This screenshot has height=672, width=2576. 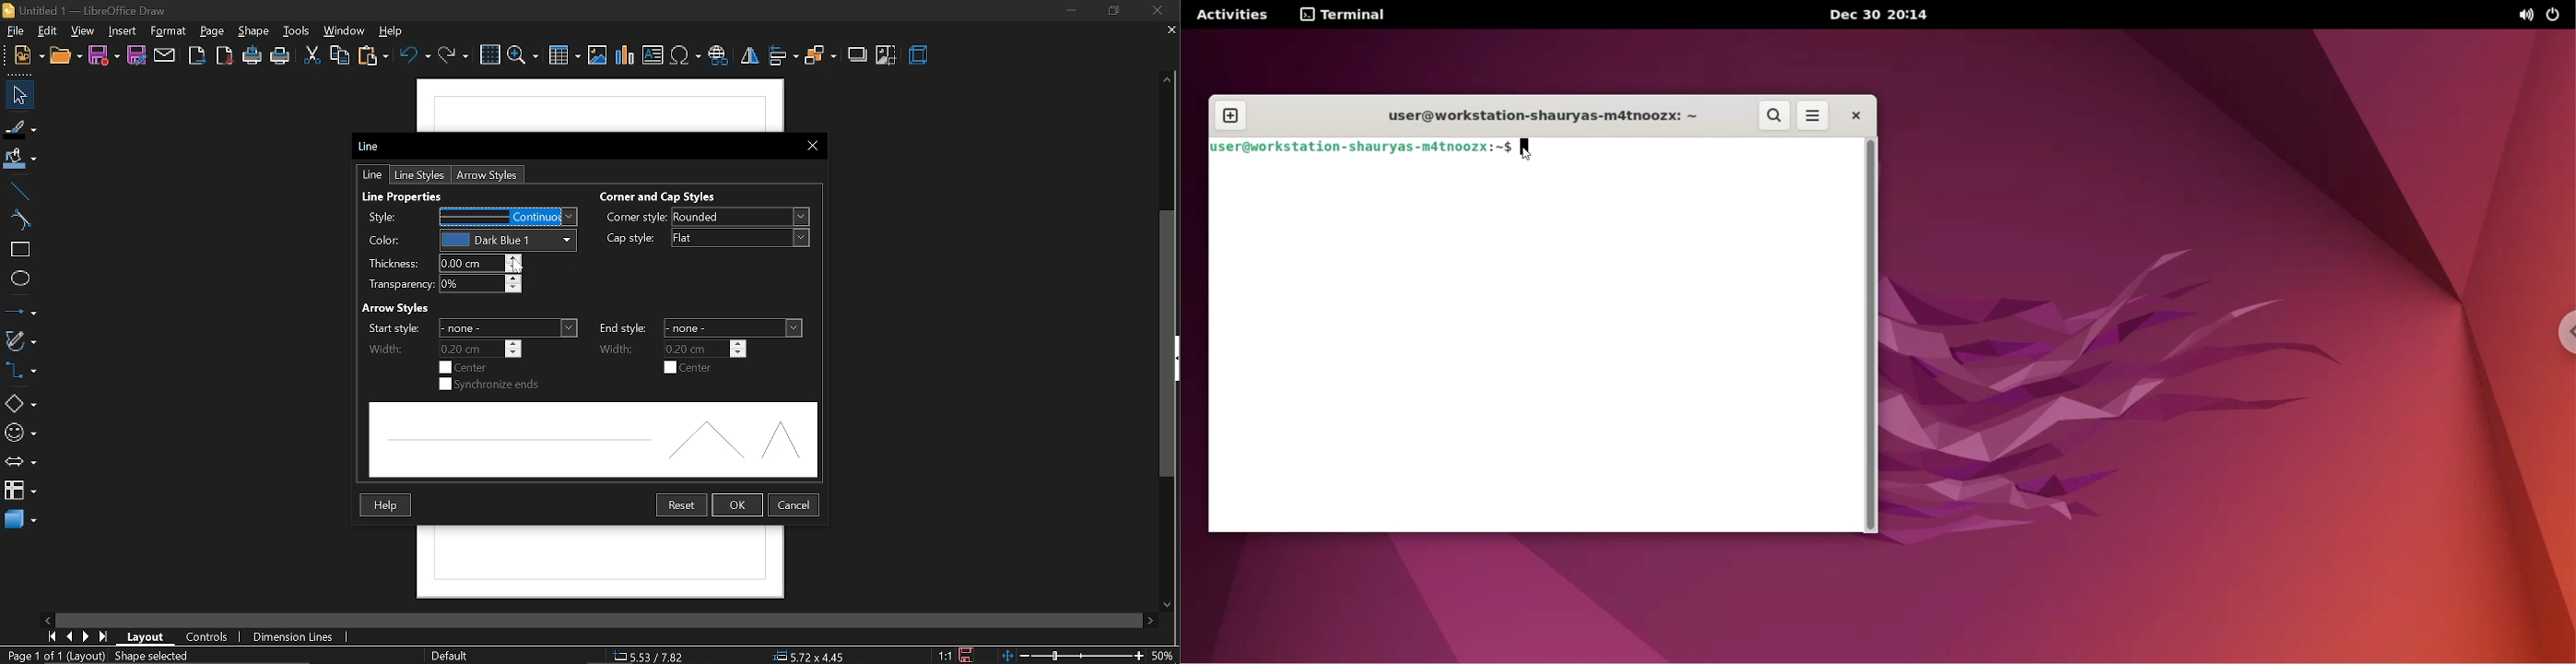 I want to click on basic shapes, so click(x=20, y=405).